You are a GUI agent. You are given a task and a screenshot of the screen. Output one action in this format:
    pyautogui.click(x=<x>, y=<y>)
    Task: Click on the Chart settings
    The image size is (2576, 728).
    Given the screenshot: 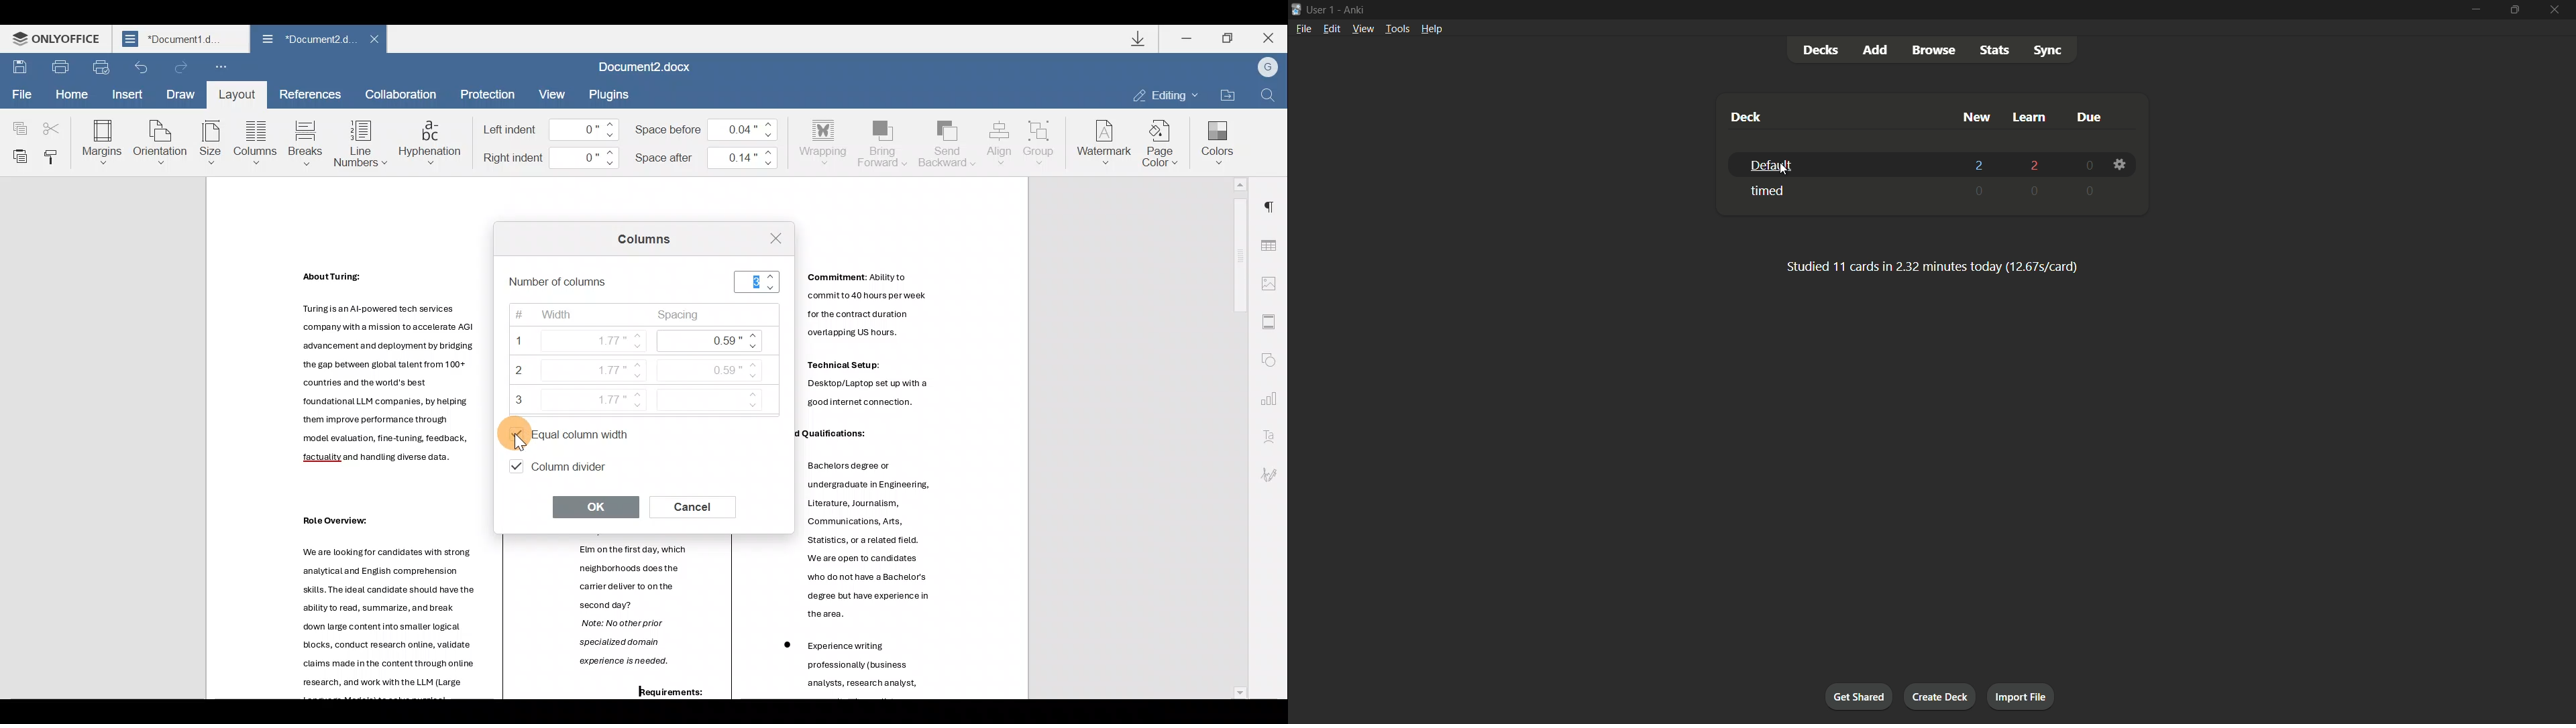 What is the action you would take?
    pyautogui.click(x=1275, y=400)
    